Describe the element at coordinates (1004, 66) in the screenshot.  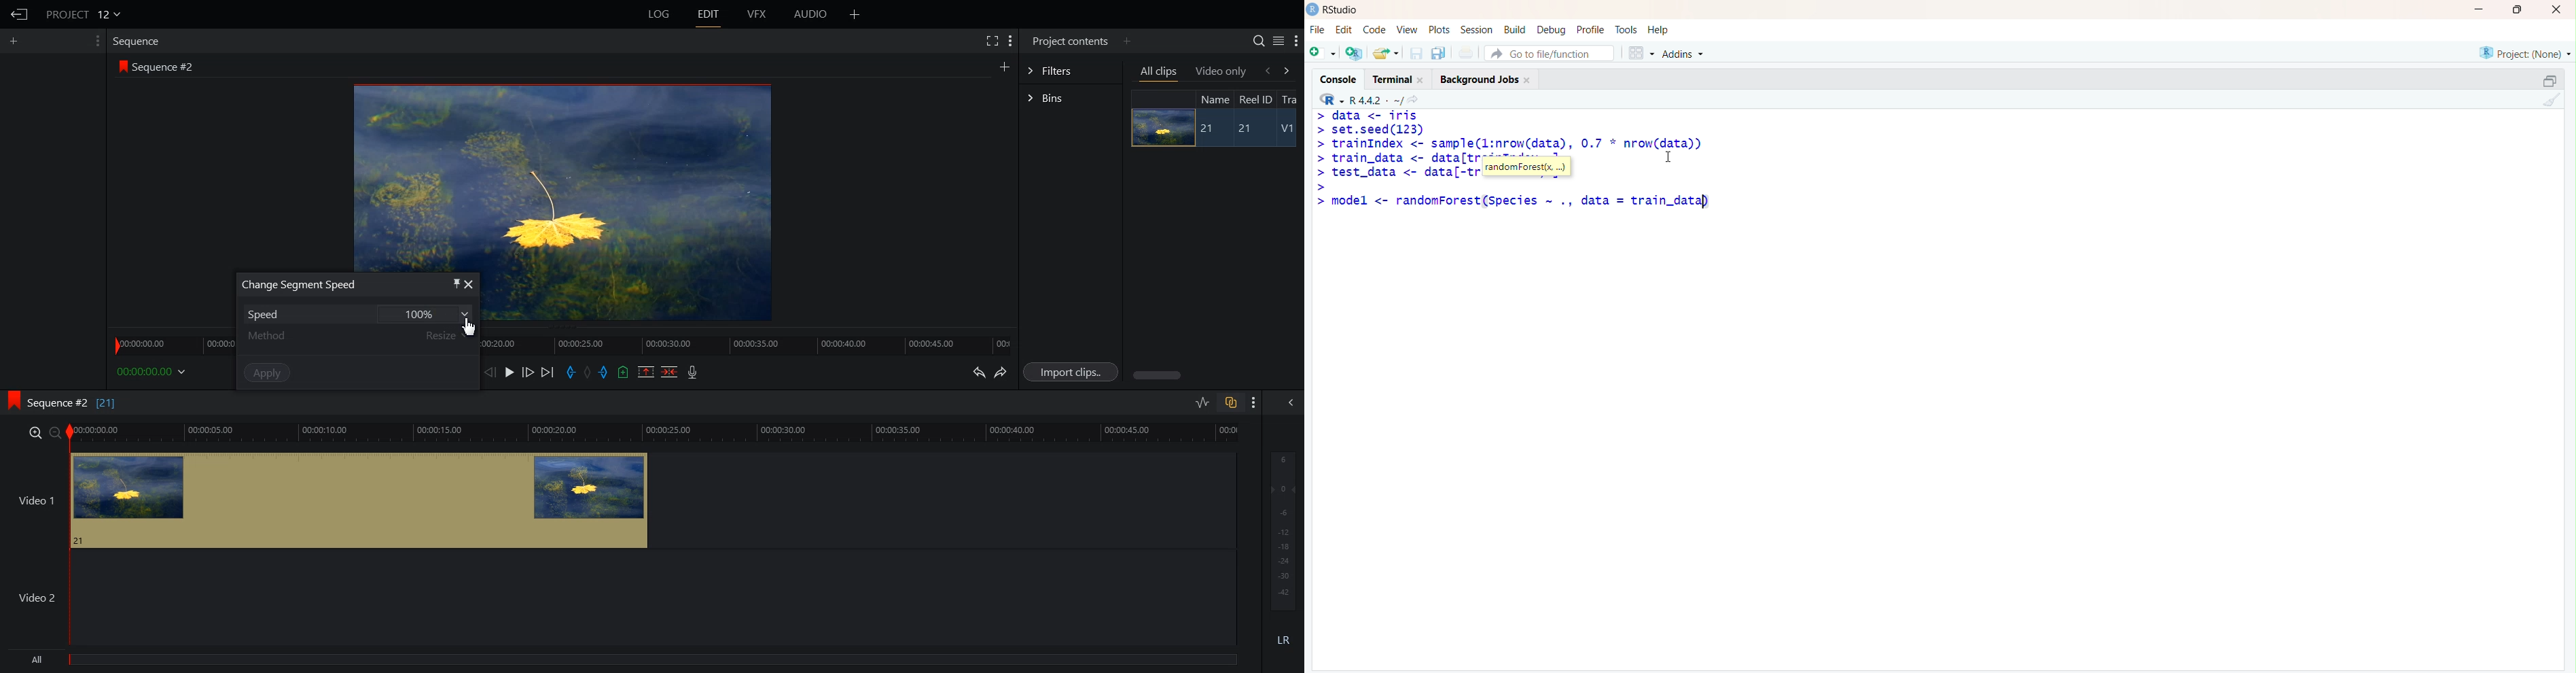
I see `Add panel` at that location.